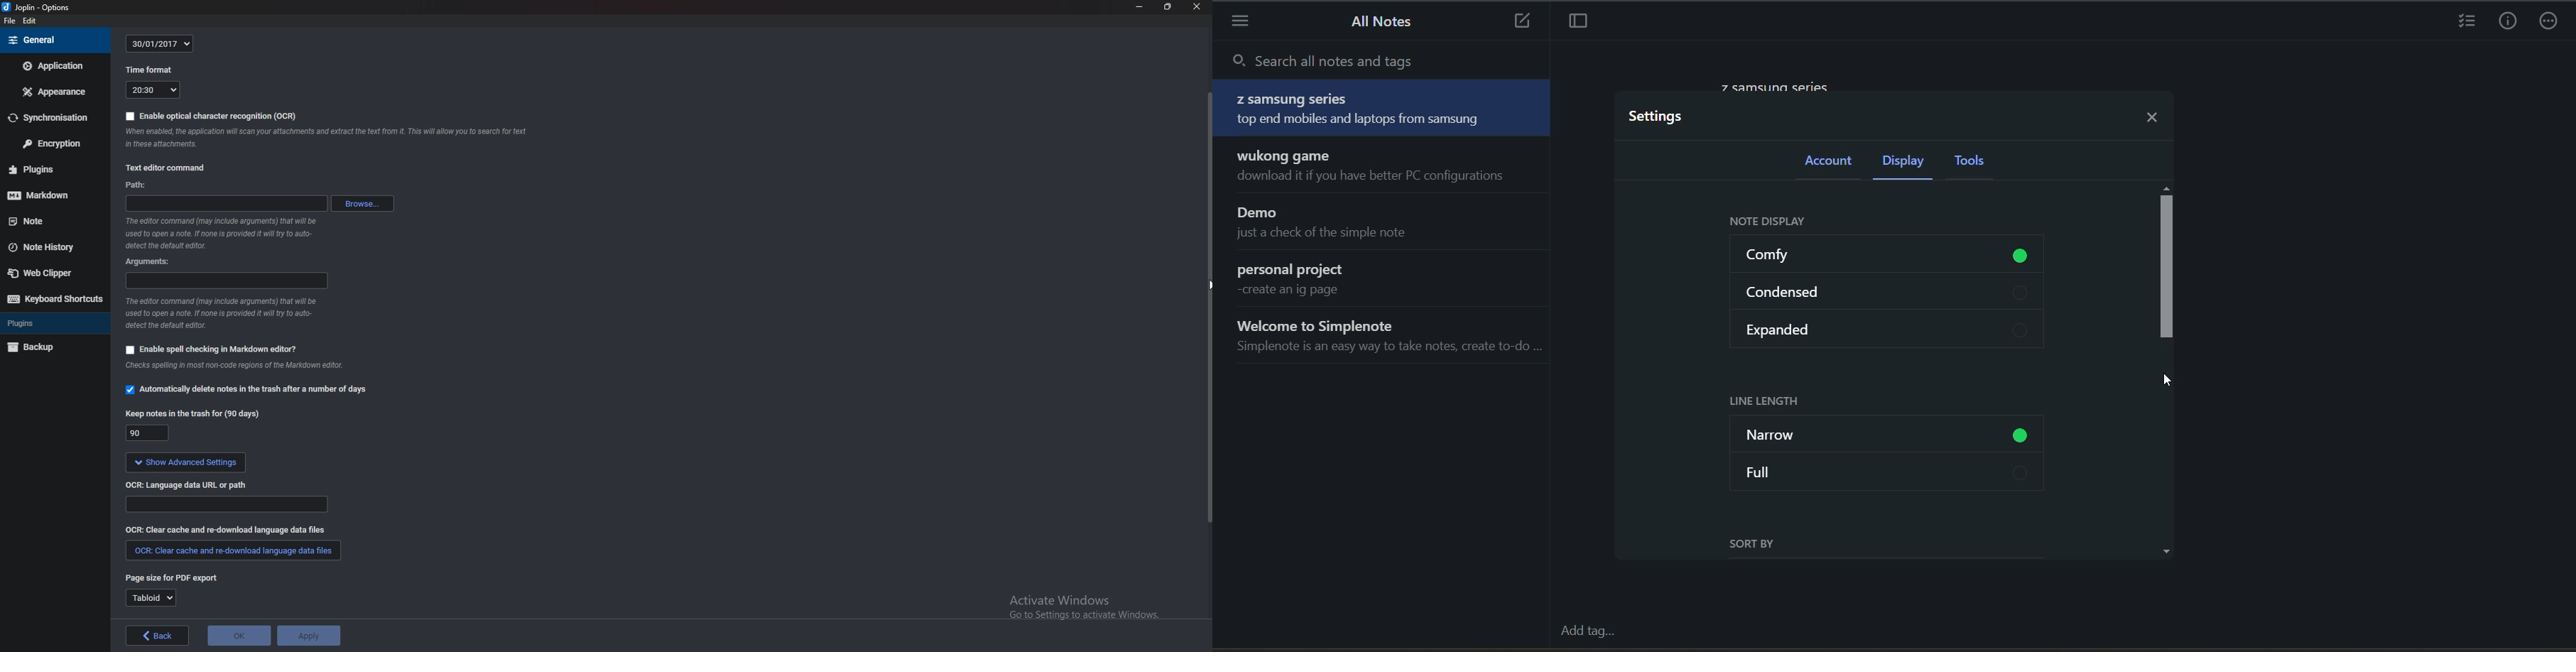  What do you see at coordinates (1387, 224) in the screenshot?
I see `Demo
just a check of the simple note` at bounding box center [1387, 224].